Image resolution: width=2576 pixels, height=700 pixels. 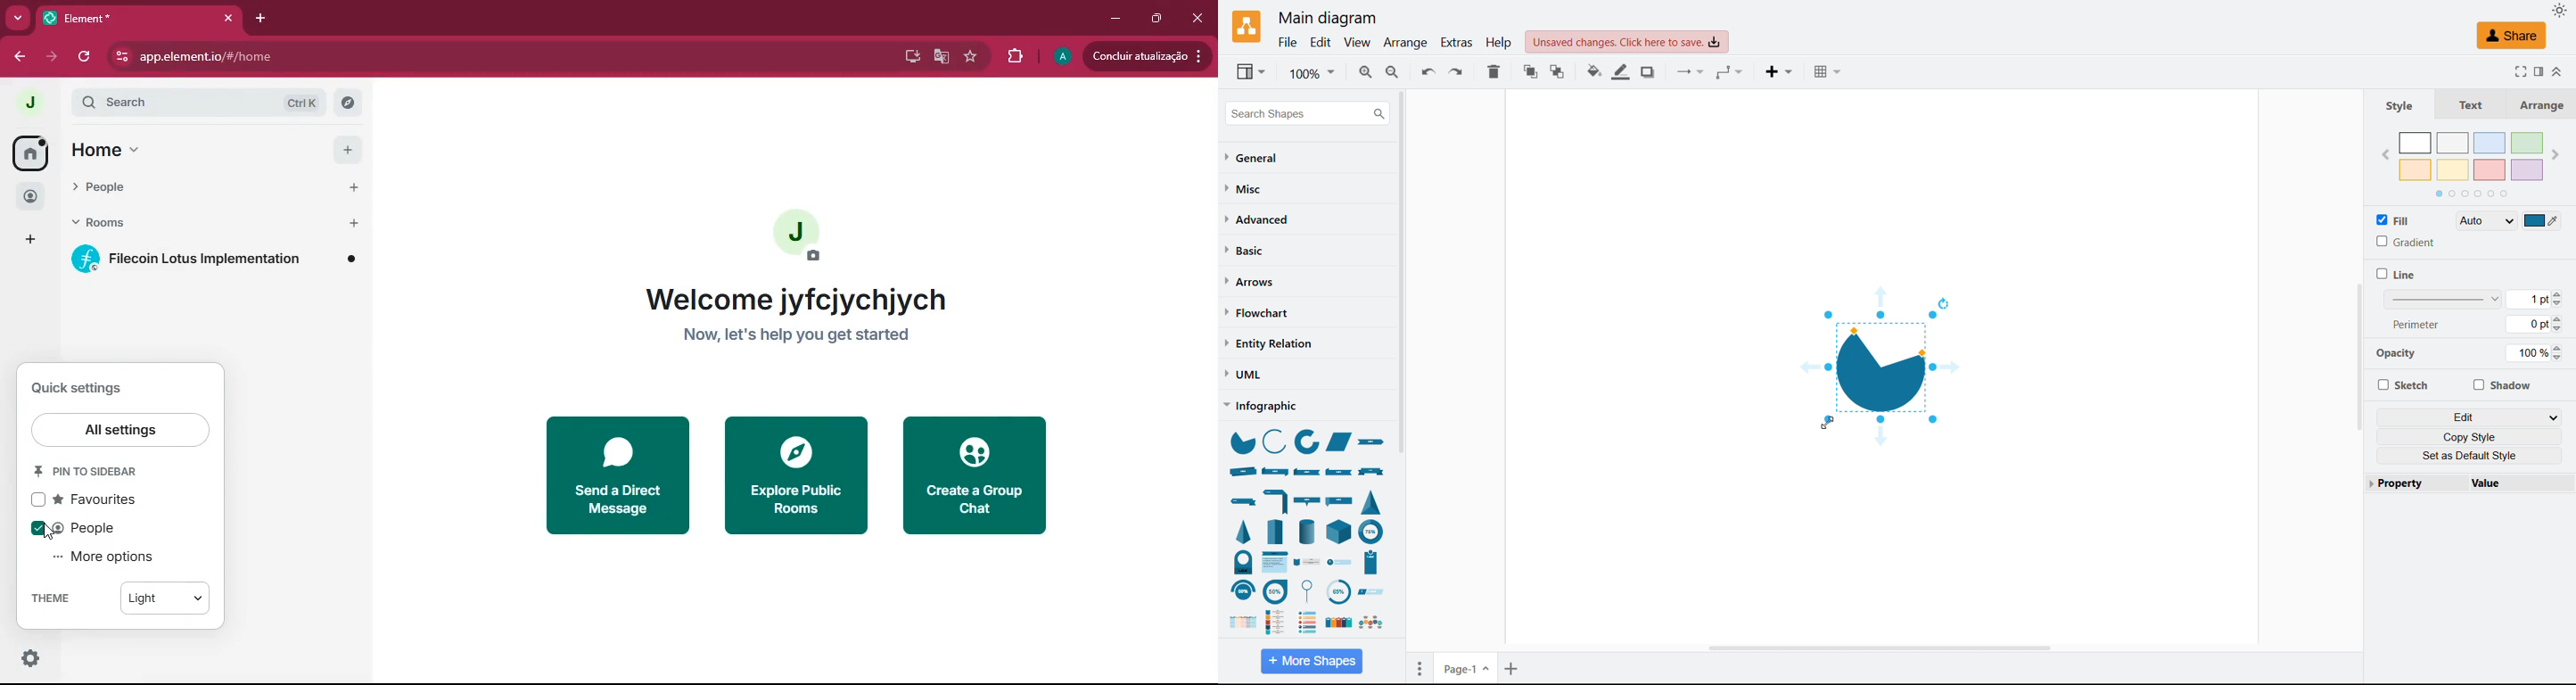 What do you see at coordinates (1280, 621) in the screenshot?
I see `roadmap vertical` at bounding box center [1280, 621].